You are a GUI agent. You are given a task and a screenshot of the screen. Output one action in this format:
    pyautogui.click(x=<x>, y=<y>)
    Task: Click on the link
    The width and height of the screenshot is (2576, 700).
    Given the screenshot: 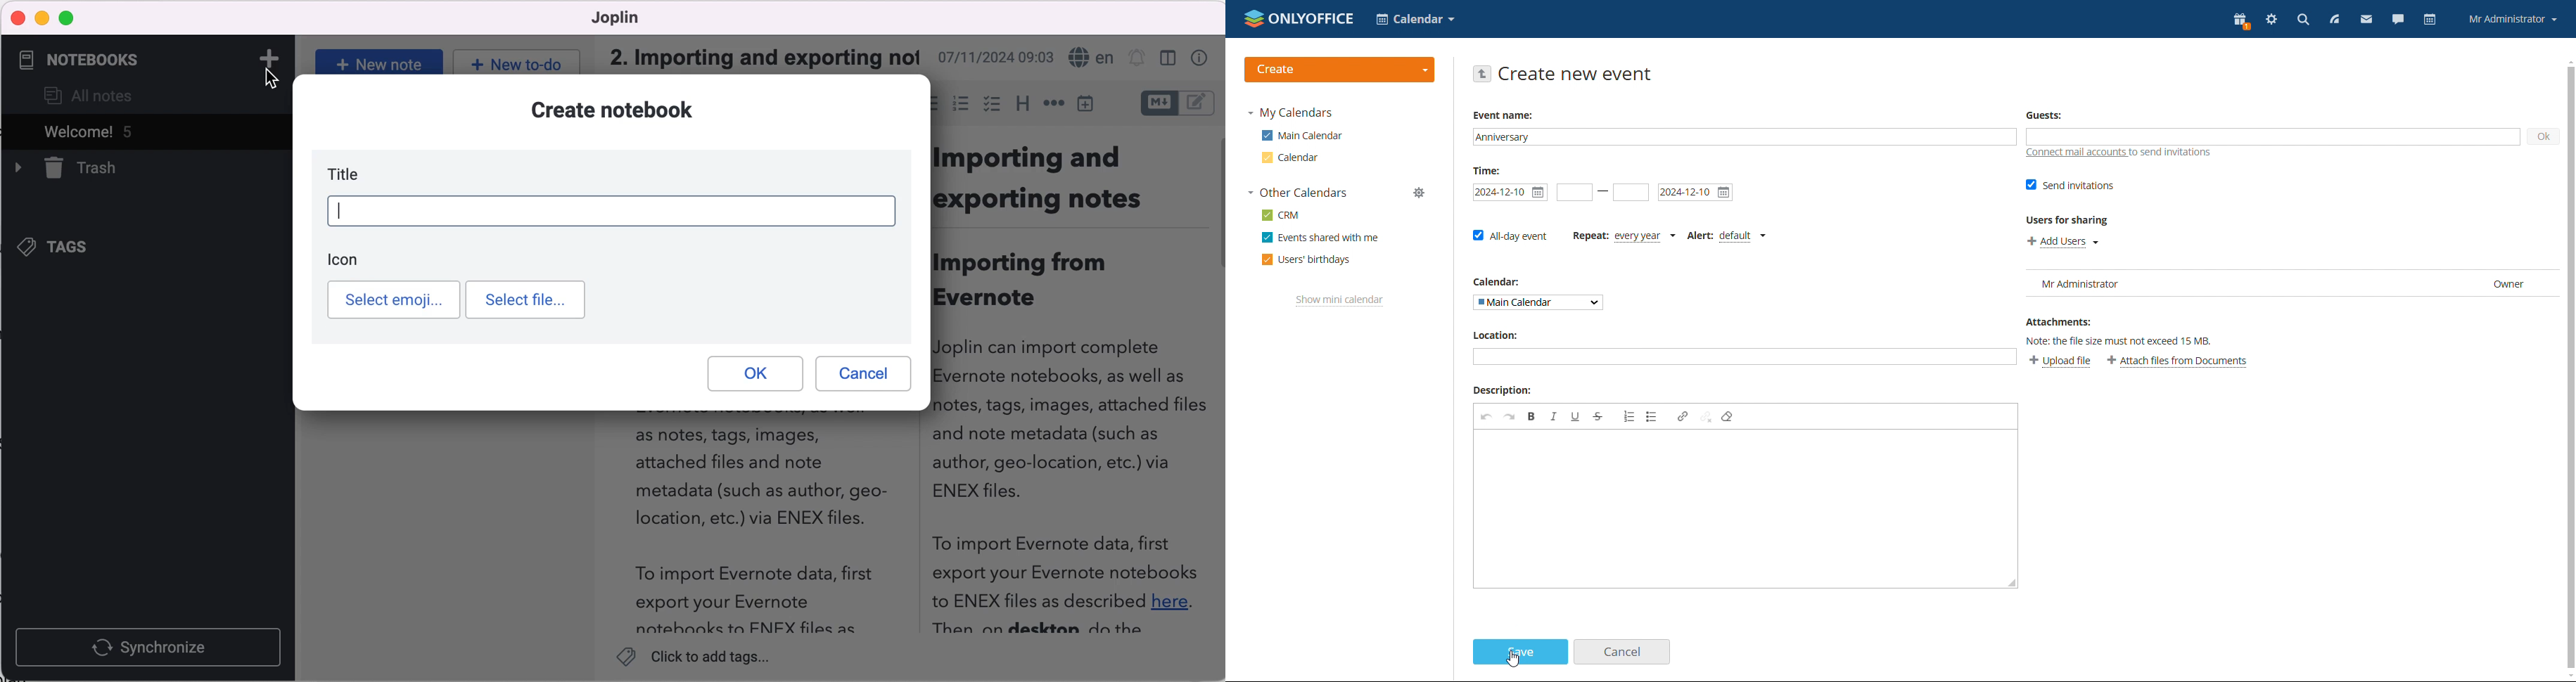 What is the action you would take?
    pyautogui.click(x=1683, y=416)
    